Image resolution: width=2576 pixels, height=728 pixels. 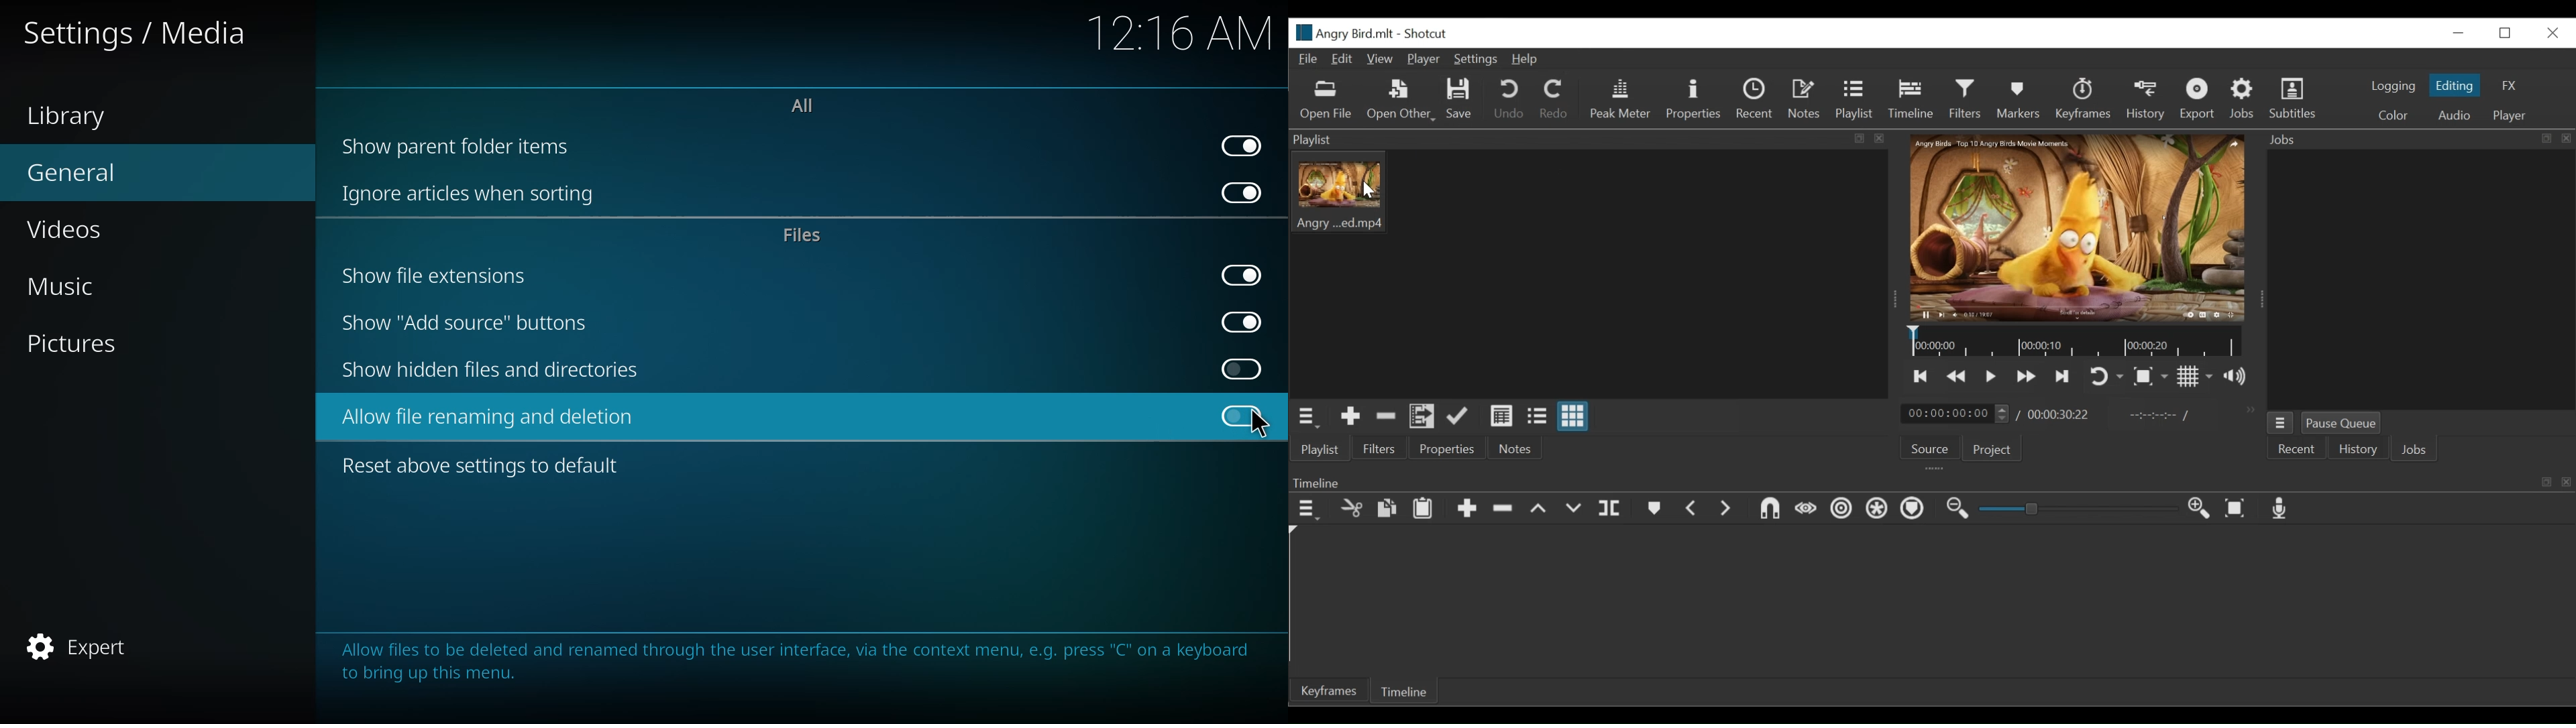 I want to click on Jobs, so click(x=2416, y=451).